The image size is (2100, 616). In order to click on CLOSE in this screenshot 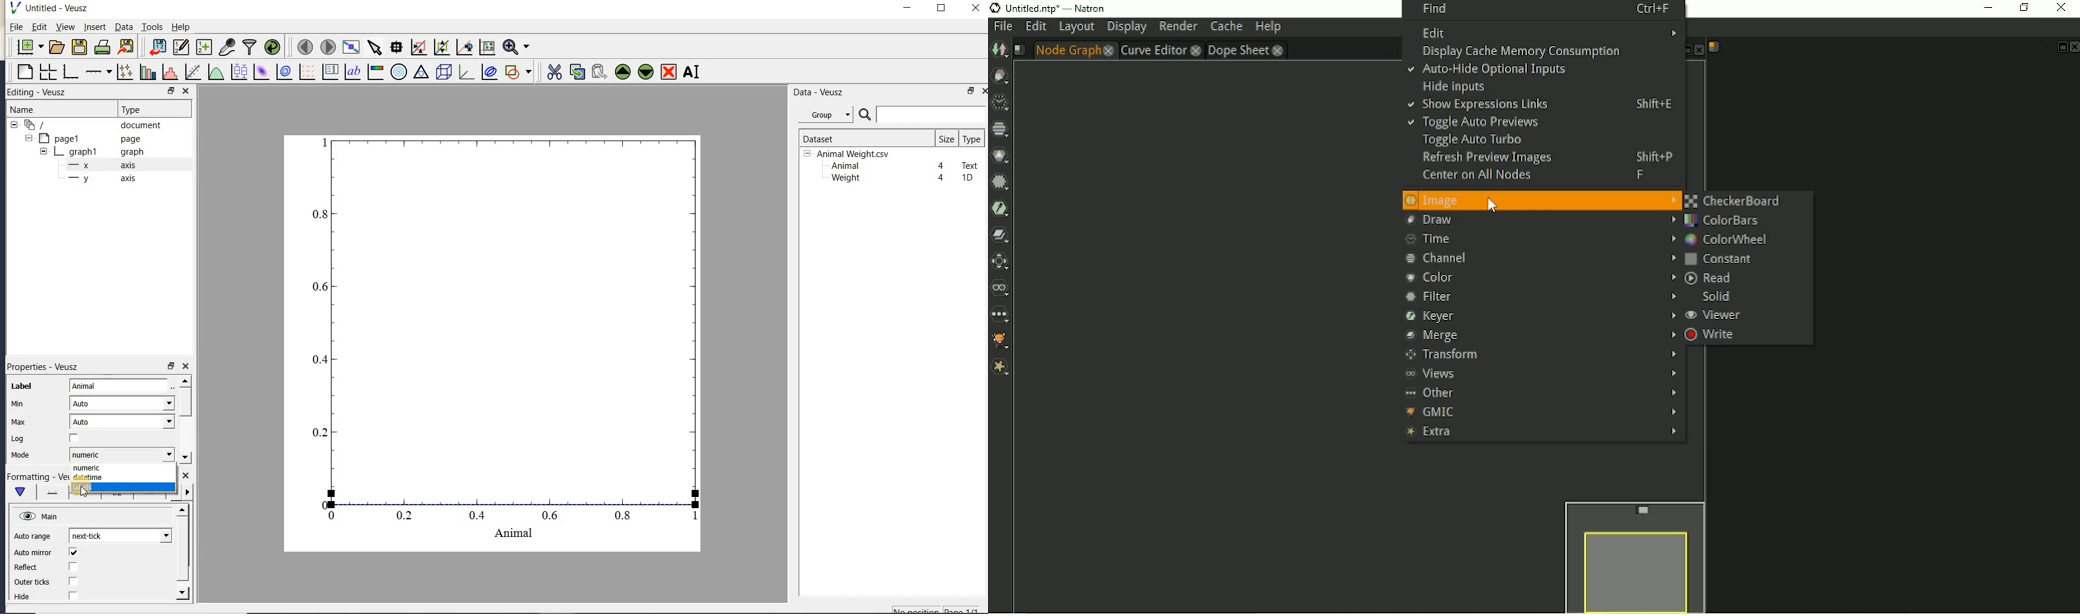, I will do `click(185, 91)`.